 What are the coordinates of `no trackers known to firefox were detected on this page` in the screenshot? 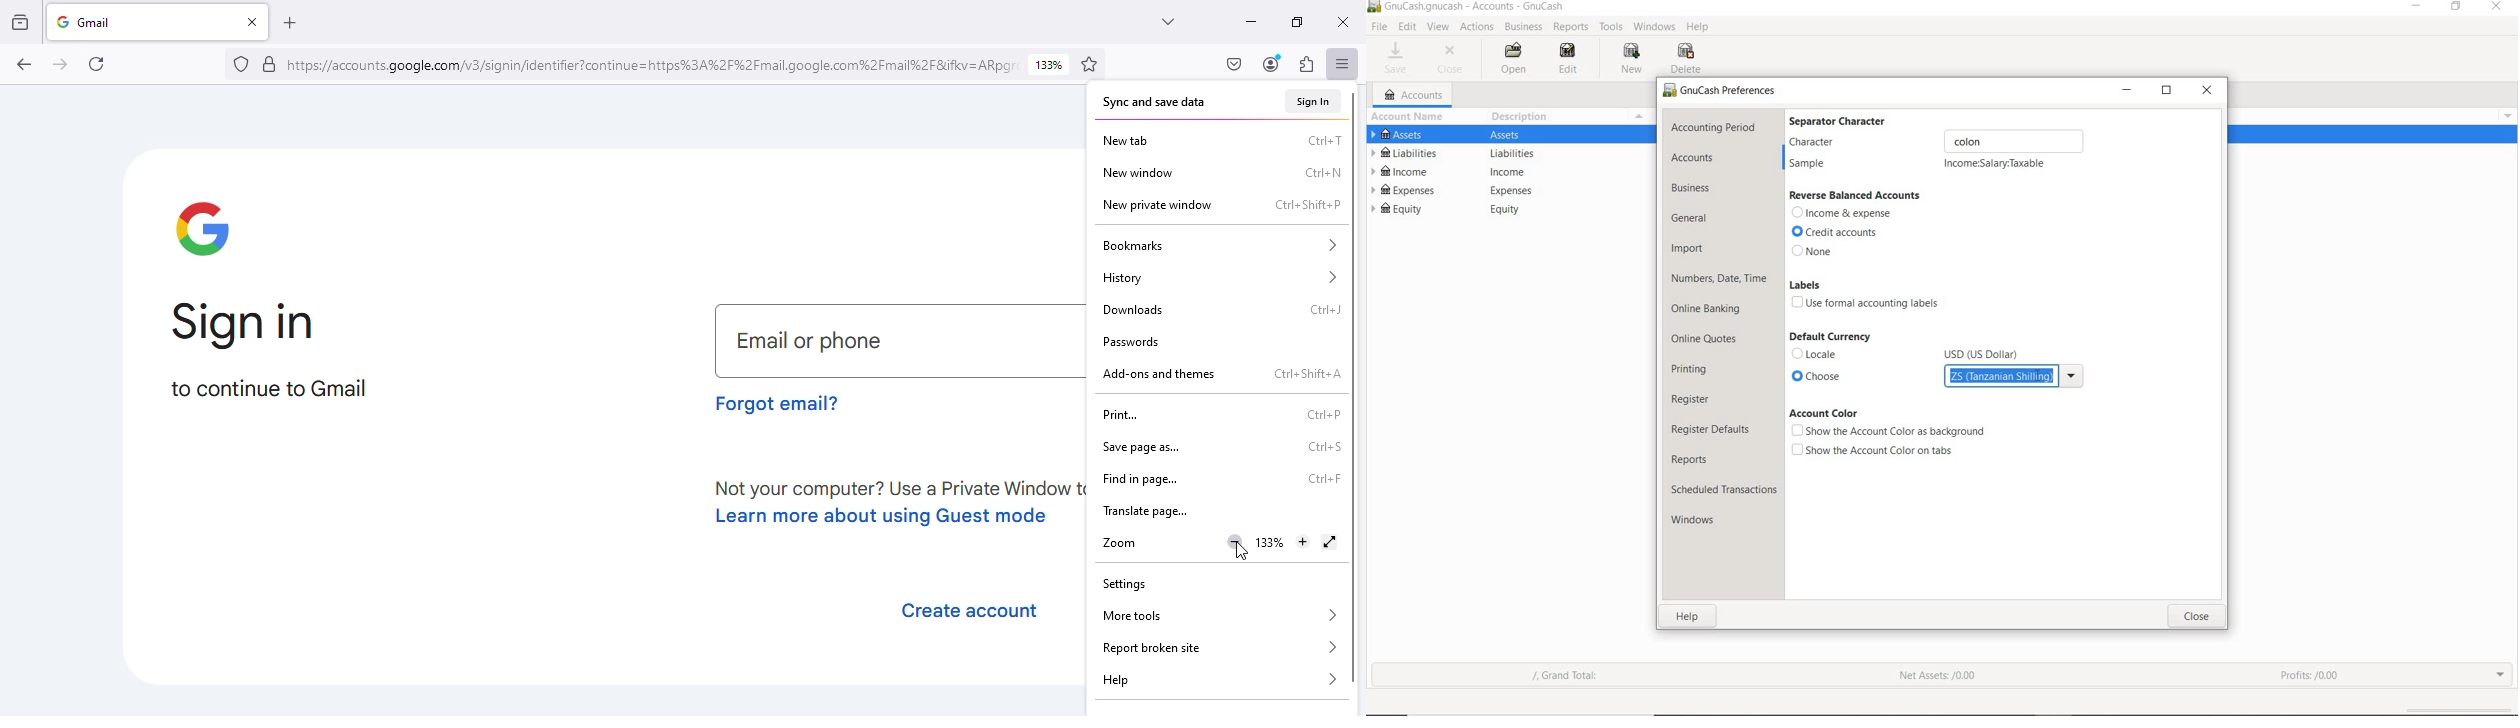 It's located at (242, 64).